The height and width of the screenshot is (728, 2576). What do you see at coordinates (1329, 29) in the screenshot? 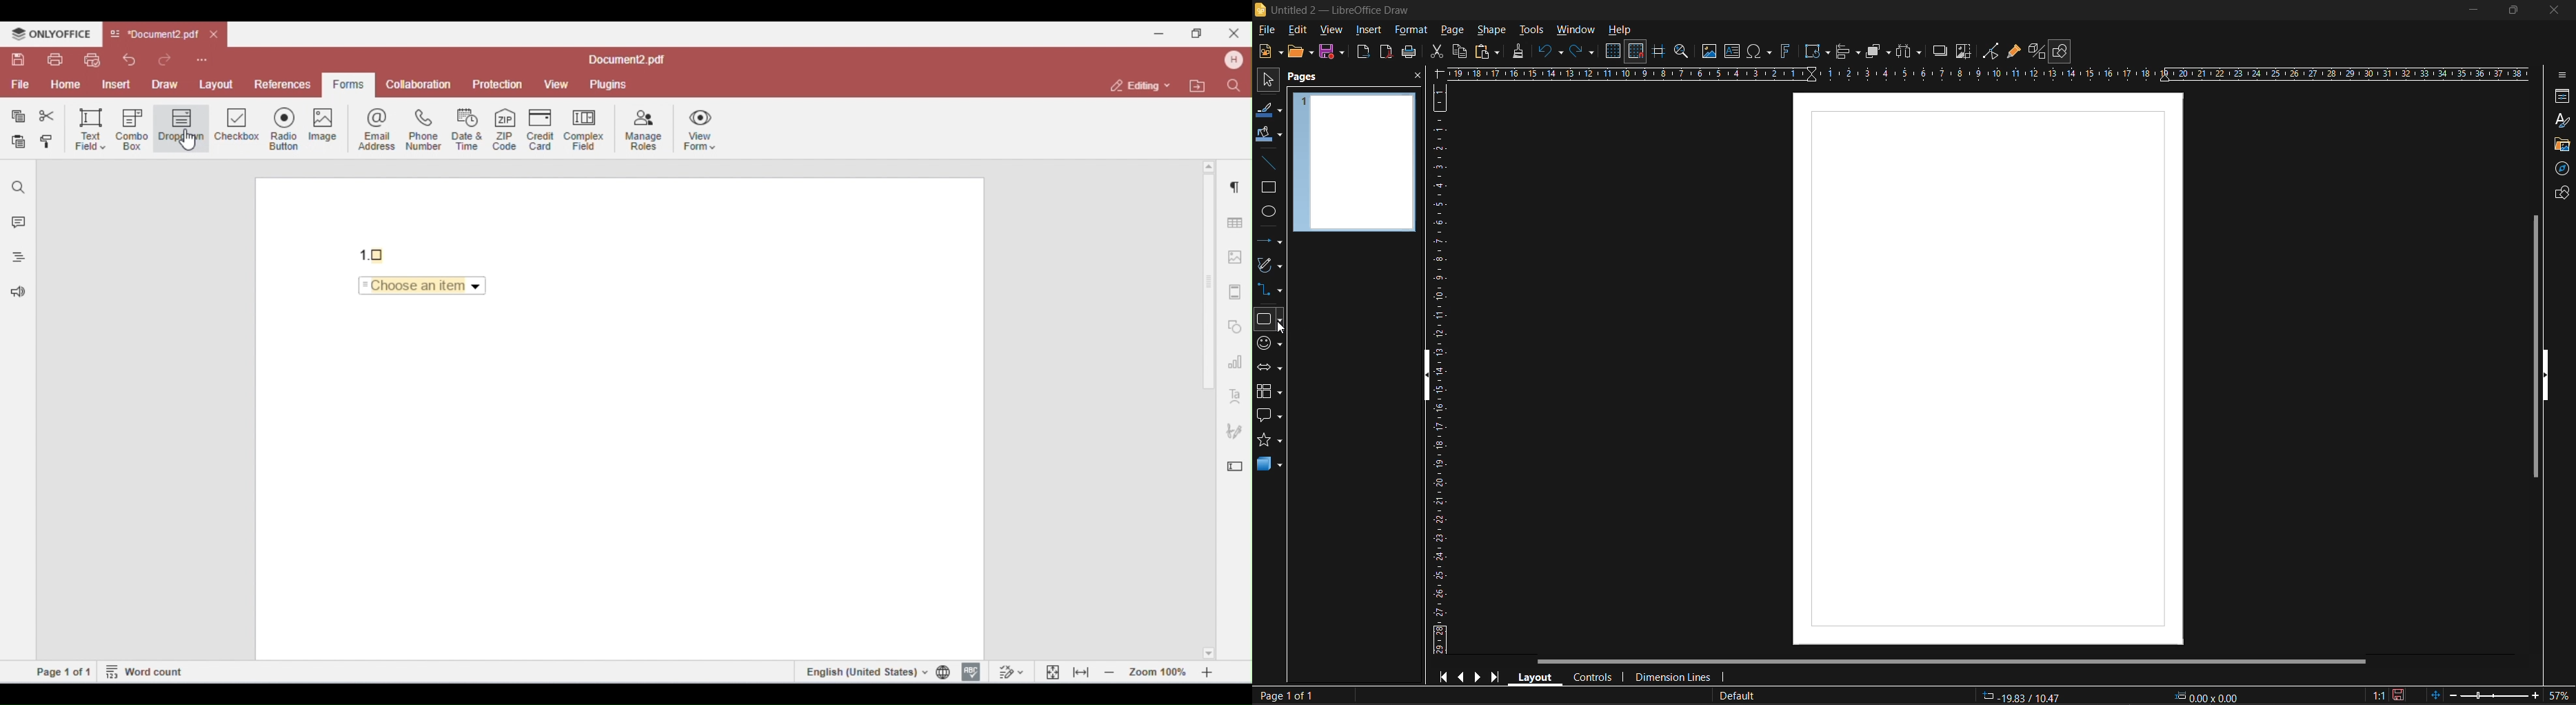
I see `view` at bounding box center [1329, 29].